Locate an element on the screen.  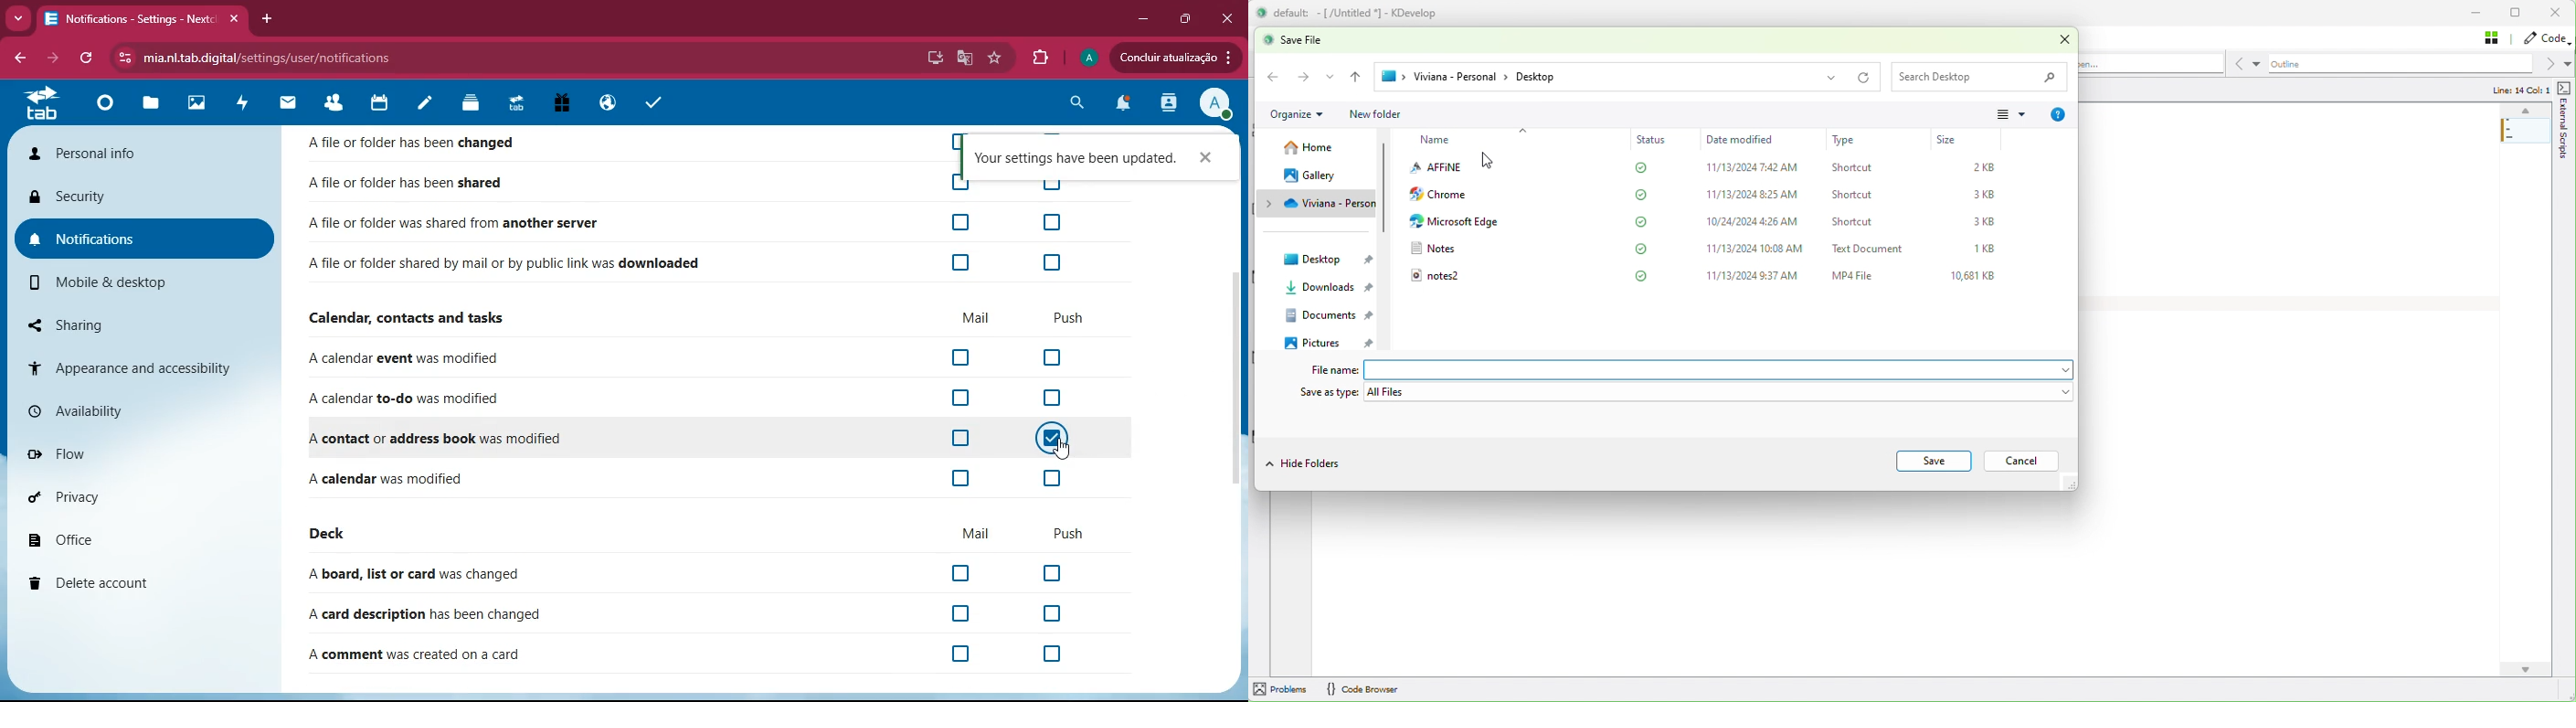
mia.nl.tab.digital/settings/user/notifications is located at coordinates (269, 58).